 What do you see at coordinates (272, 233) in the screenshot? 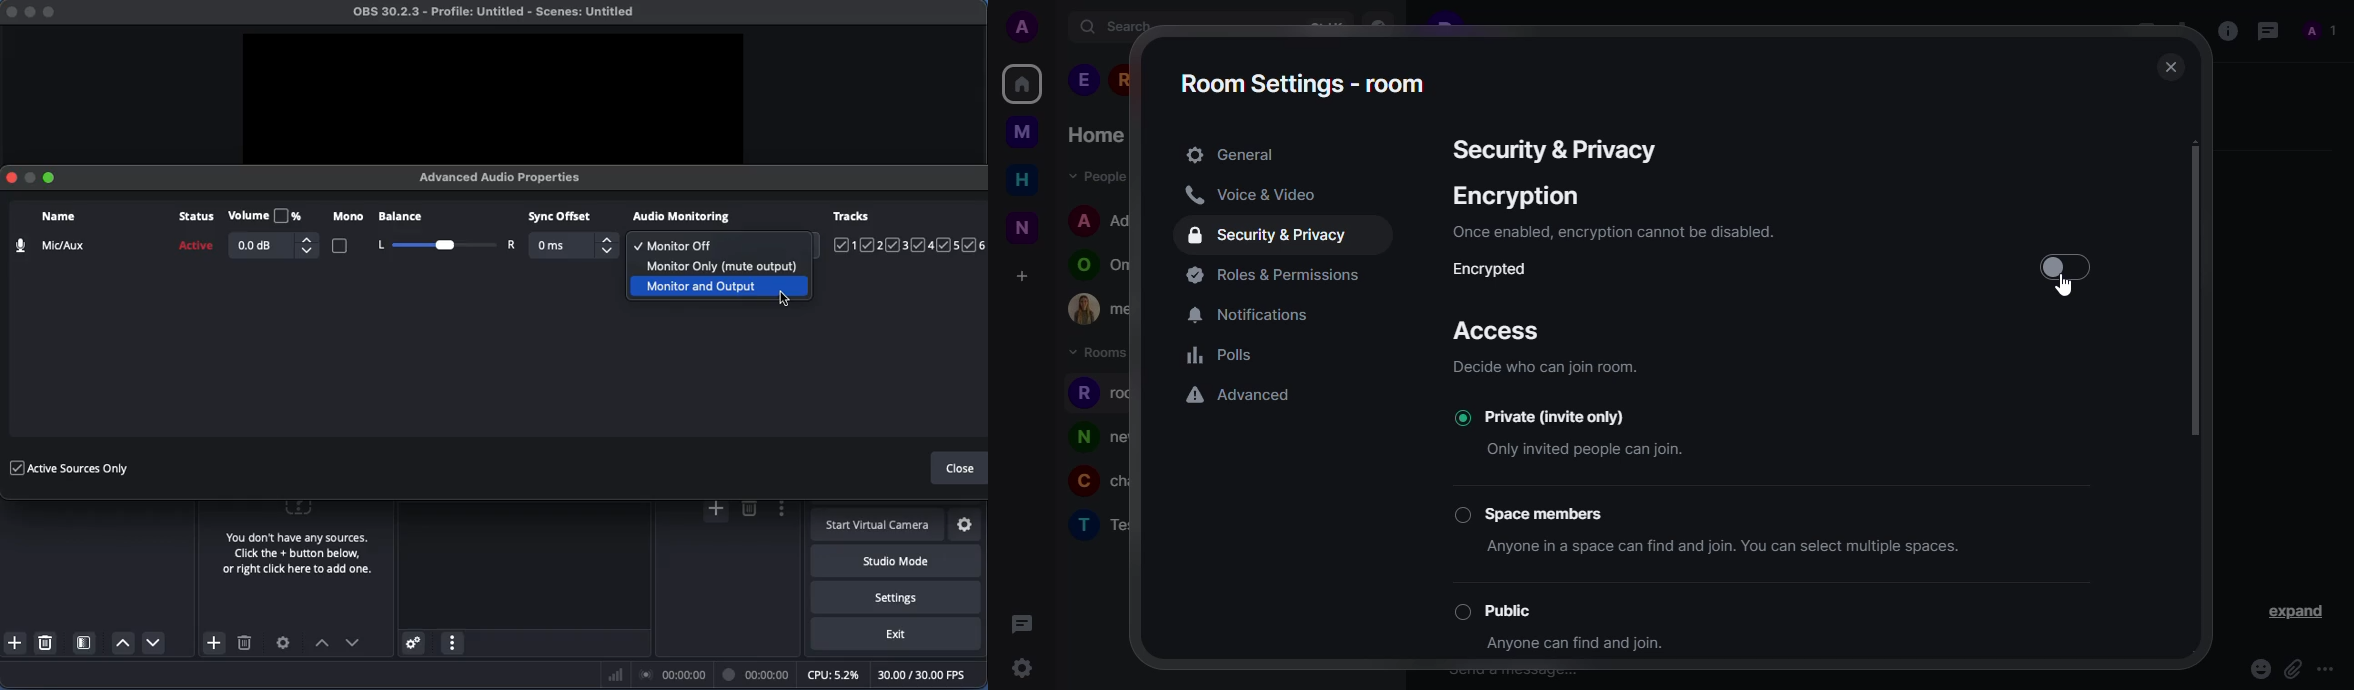
I see `Volume ` at bounding box center [272, 233].